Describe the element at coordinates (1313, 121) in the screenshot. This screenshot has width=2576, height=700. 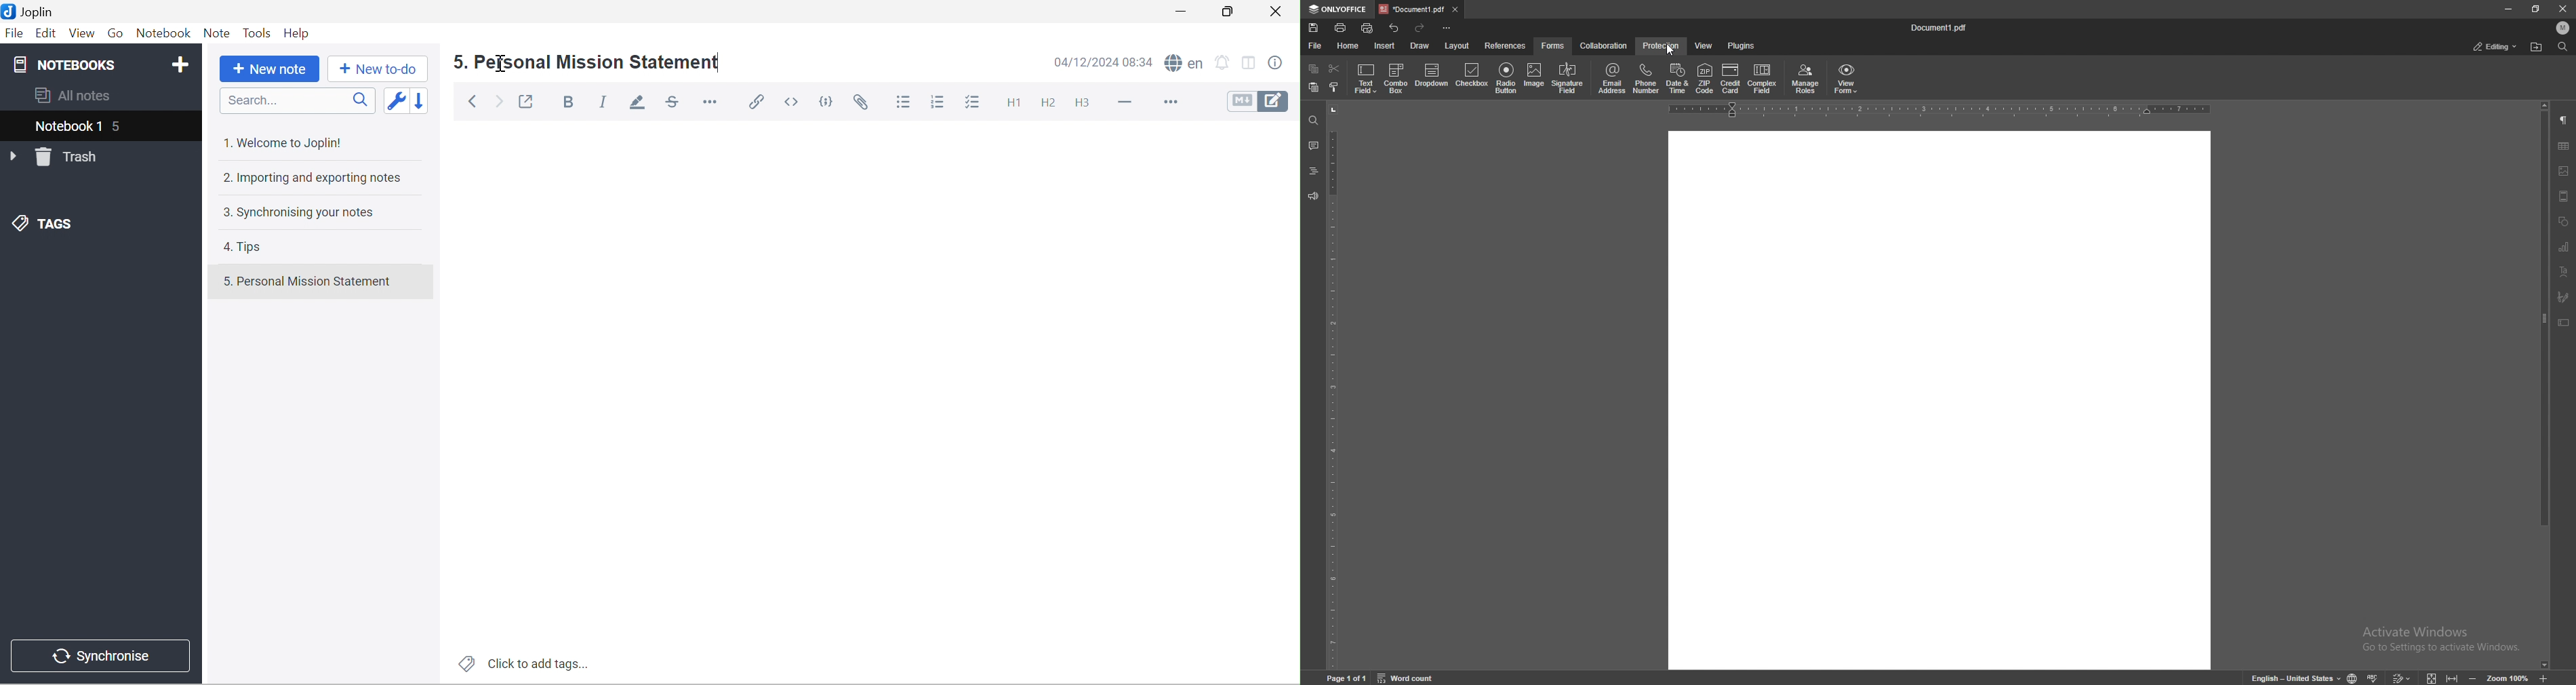
I see `find` at that location.